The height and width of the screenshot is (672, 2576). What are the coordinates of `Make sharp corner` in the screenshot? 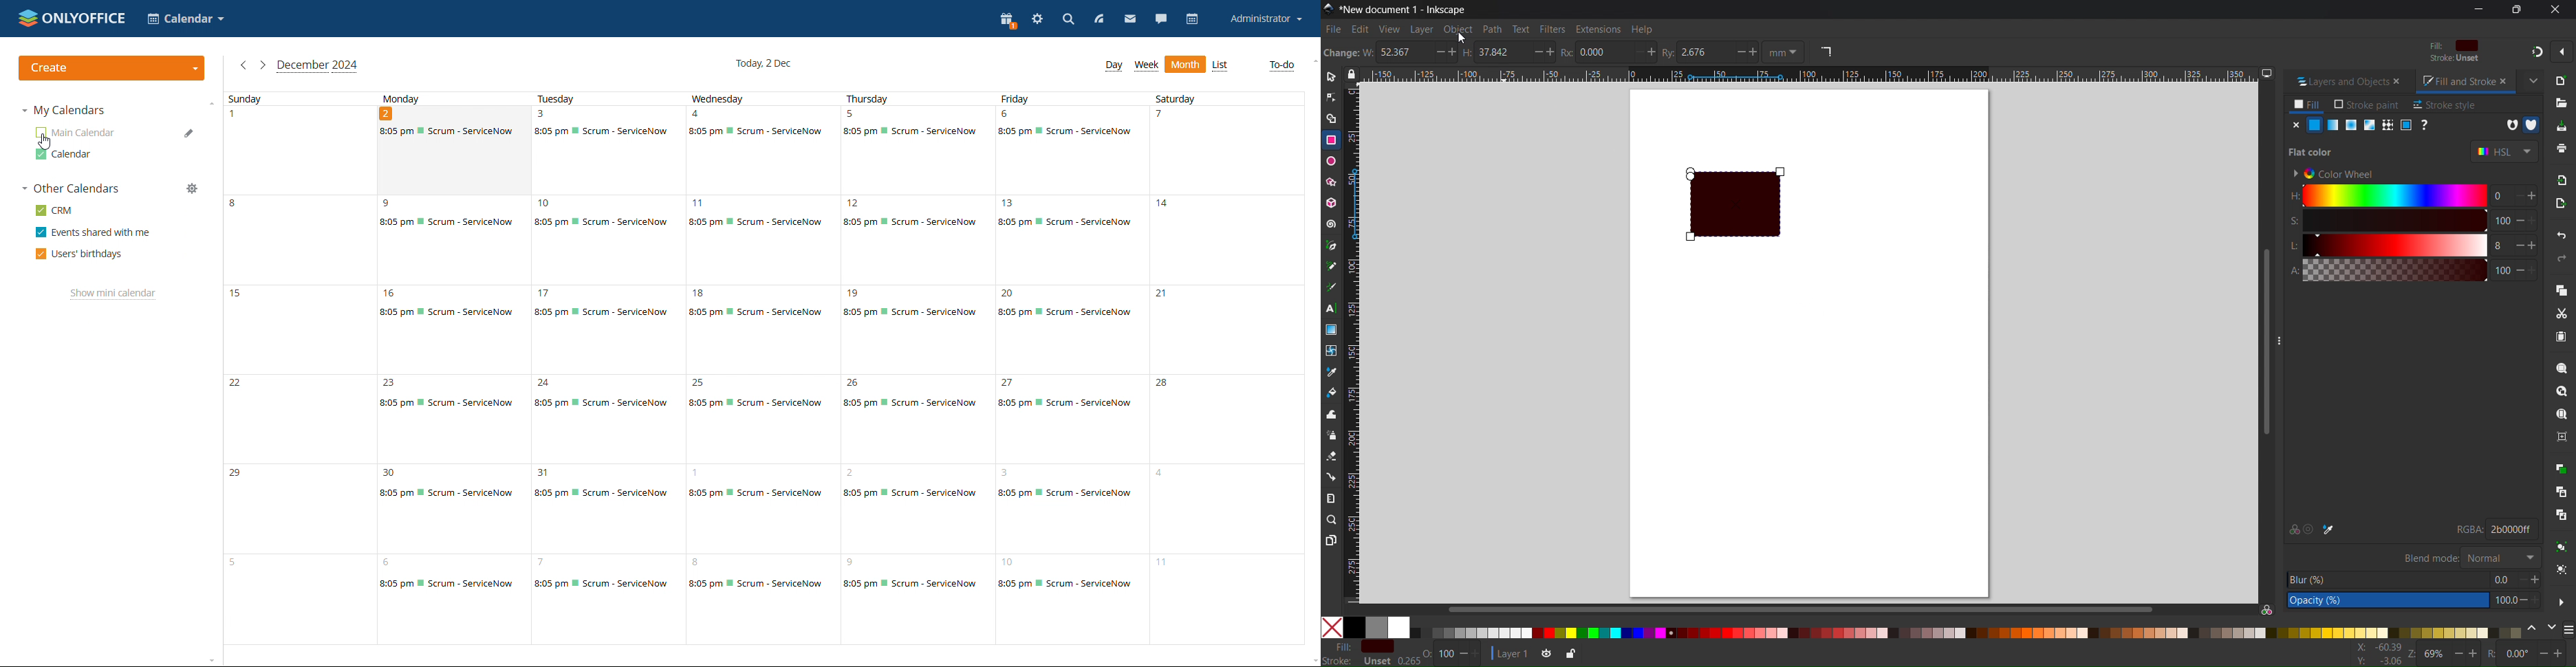 It's located at (1826, 52).